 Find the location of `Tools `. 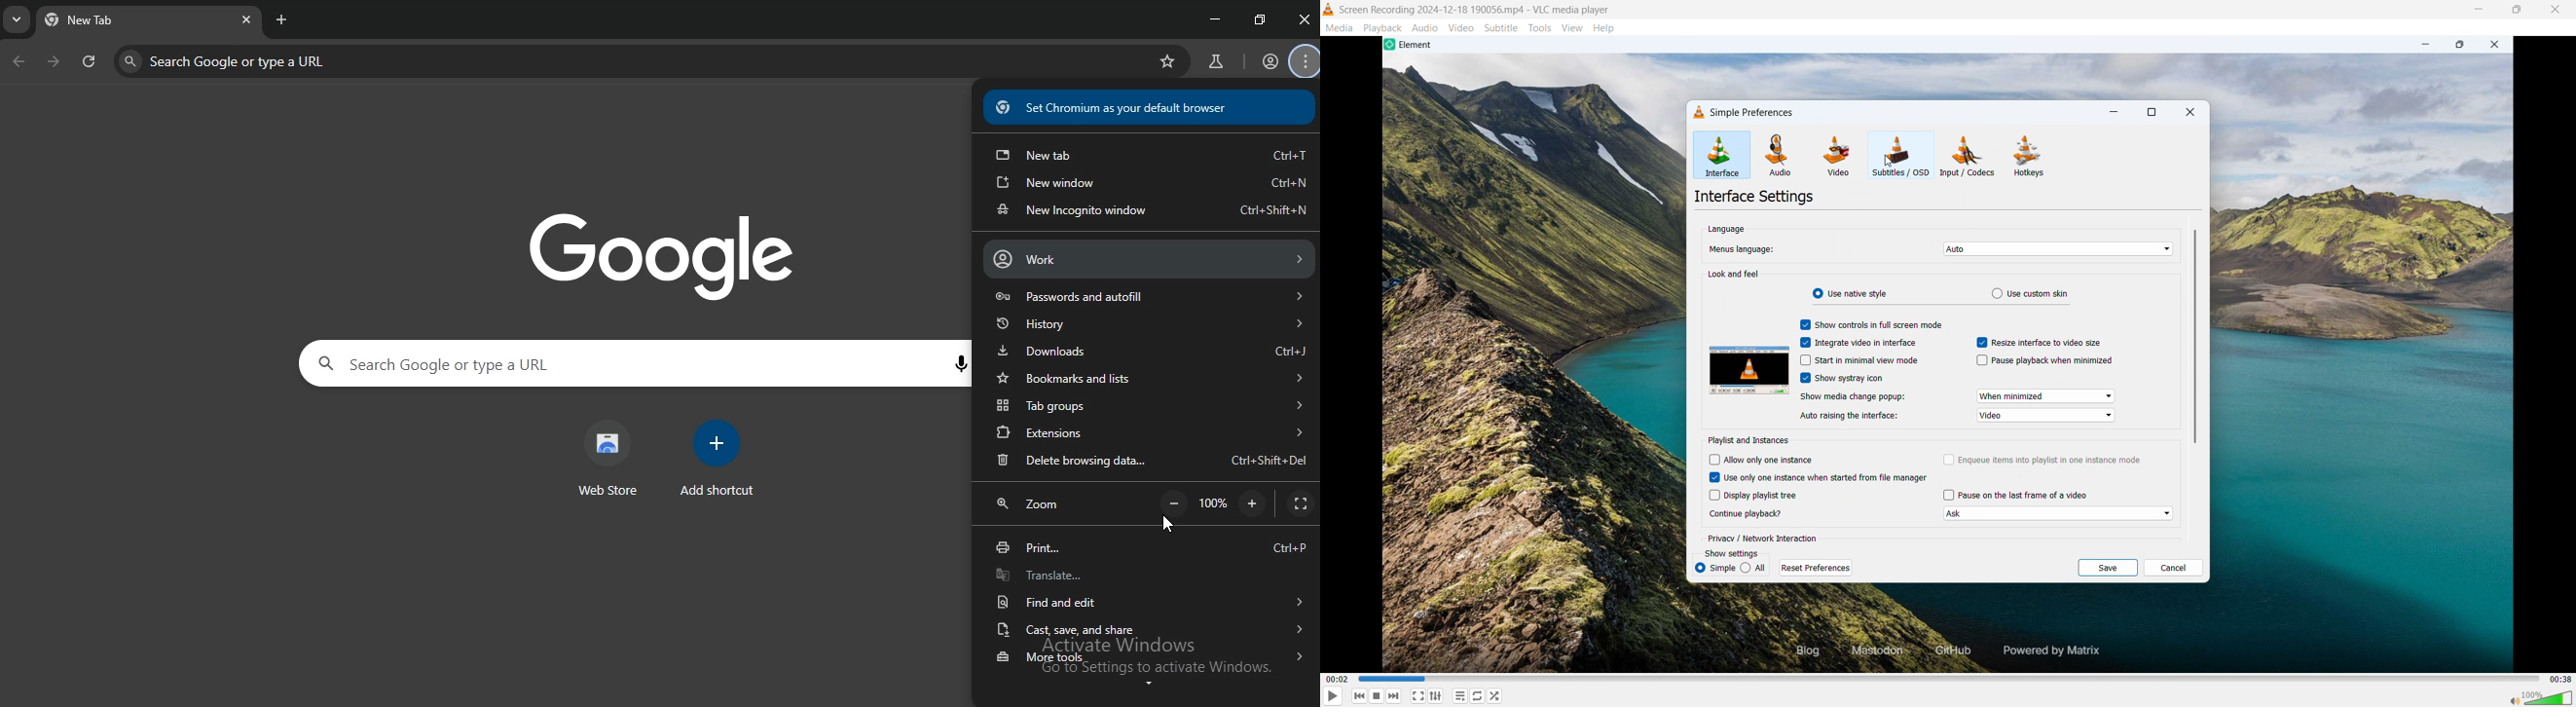

Tools  is located at coordinates (1540, 27).